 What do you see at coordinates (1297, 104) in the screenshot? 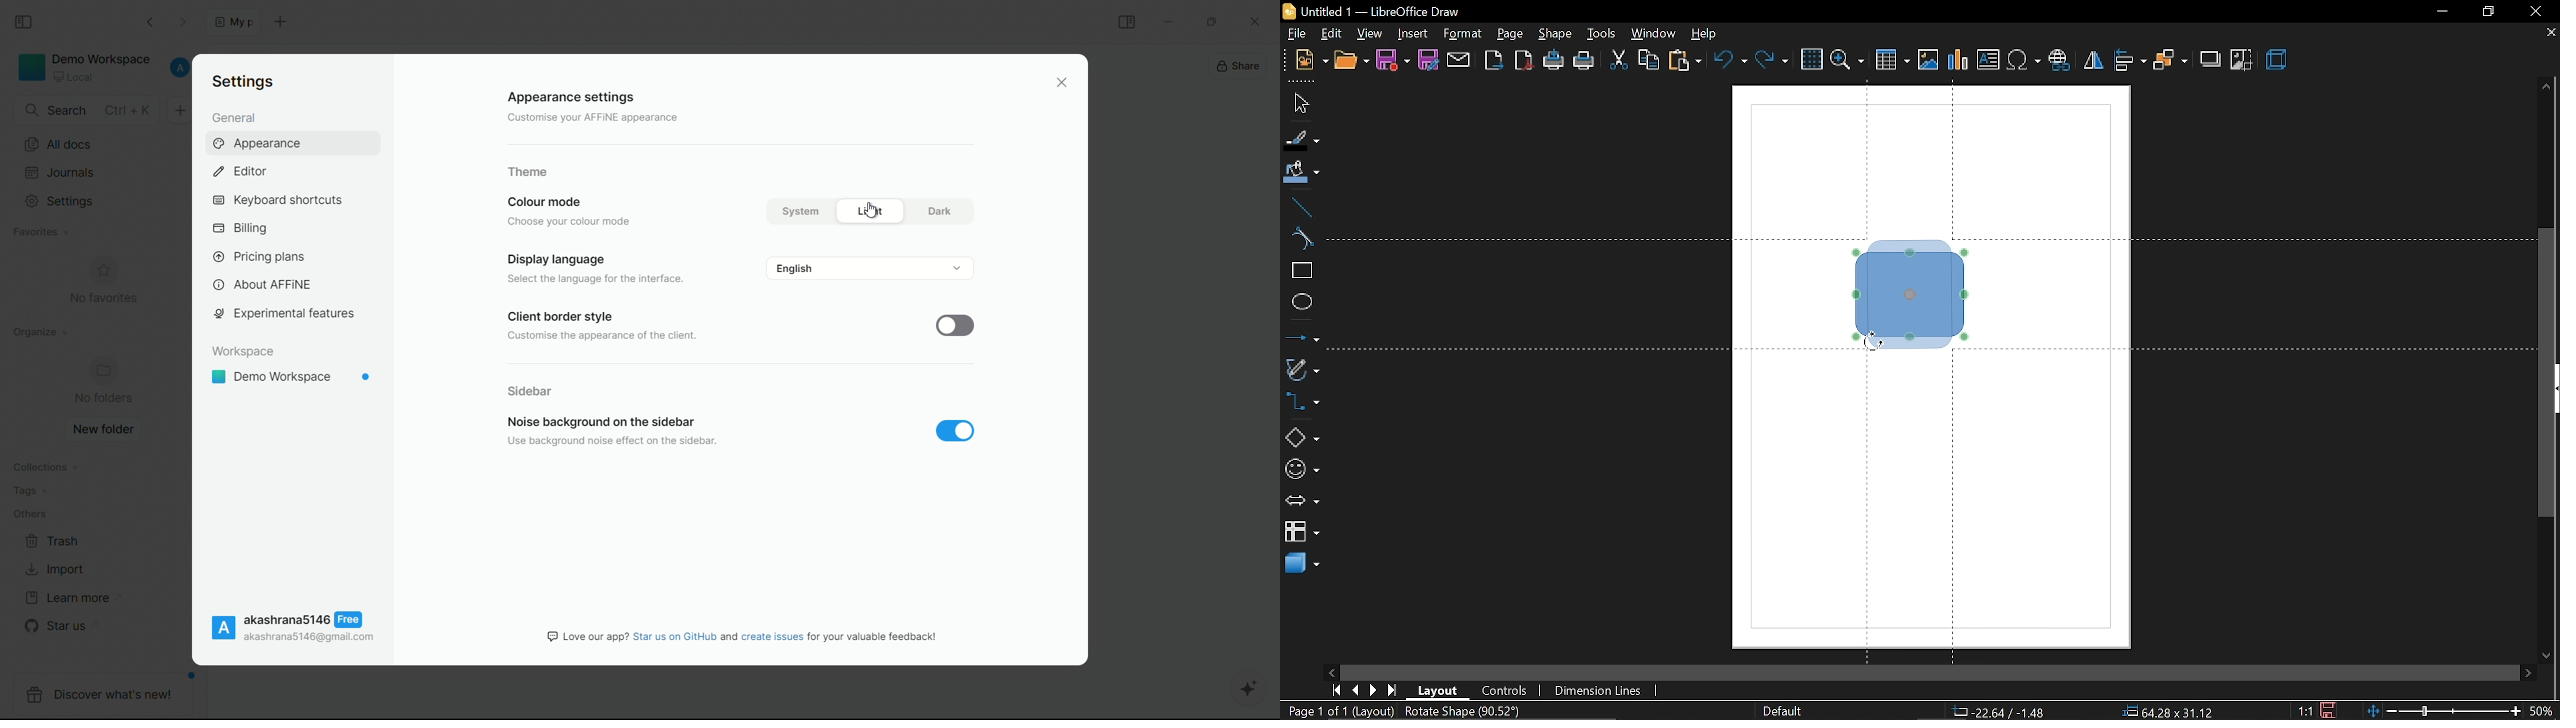
I see `select` at bounding box center [1297, 104].